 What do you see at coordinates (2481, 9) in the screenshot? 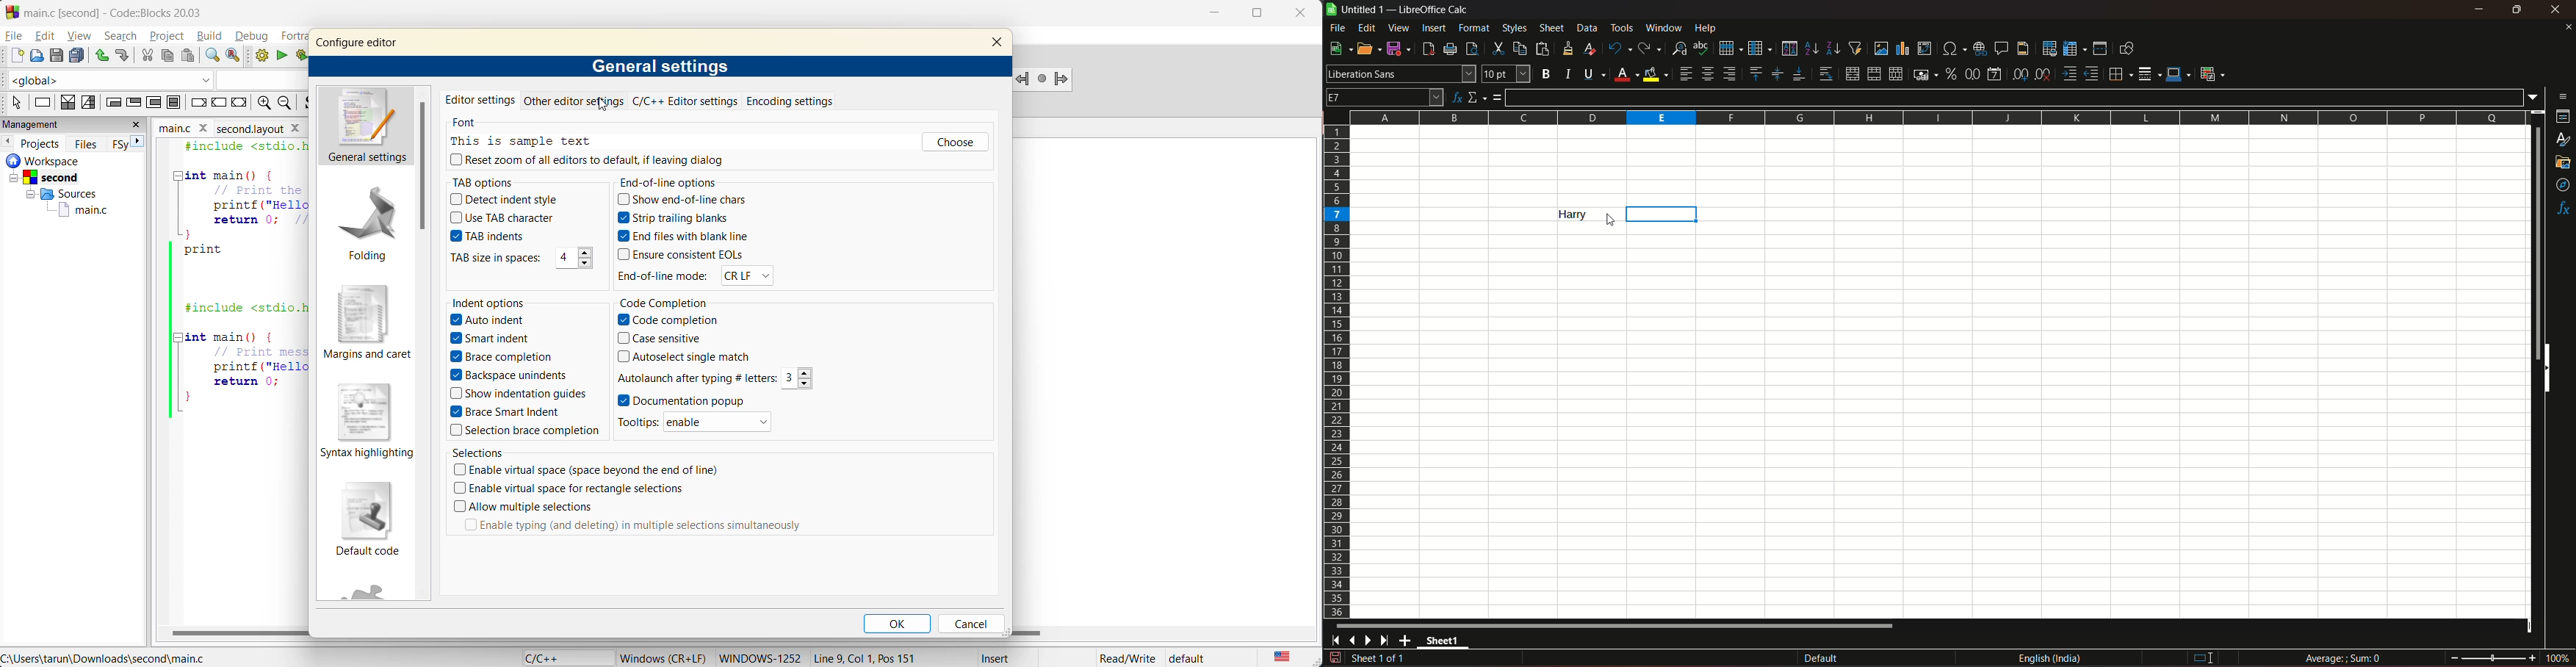
I see `minimize` at bounding box center [2481, 9].